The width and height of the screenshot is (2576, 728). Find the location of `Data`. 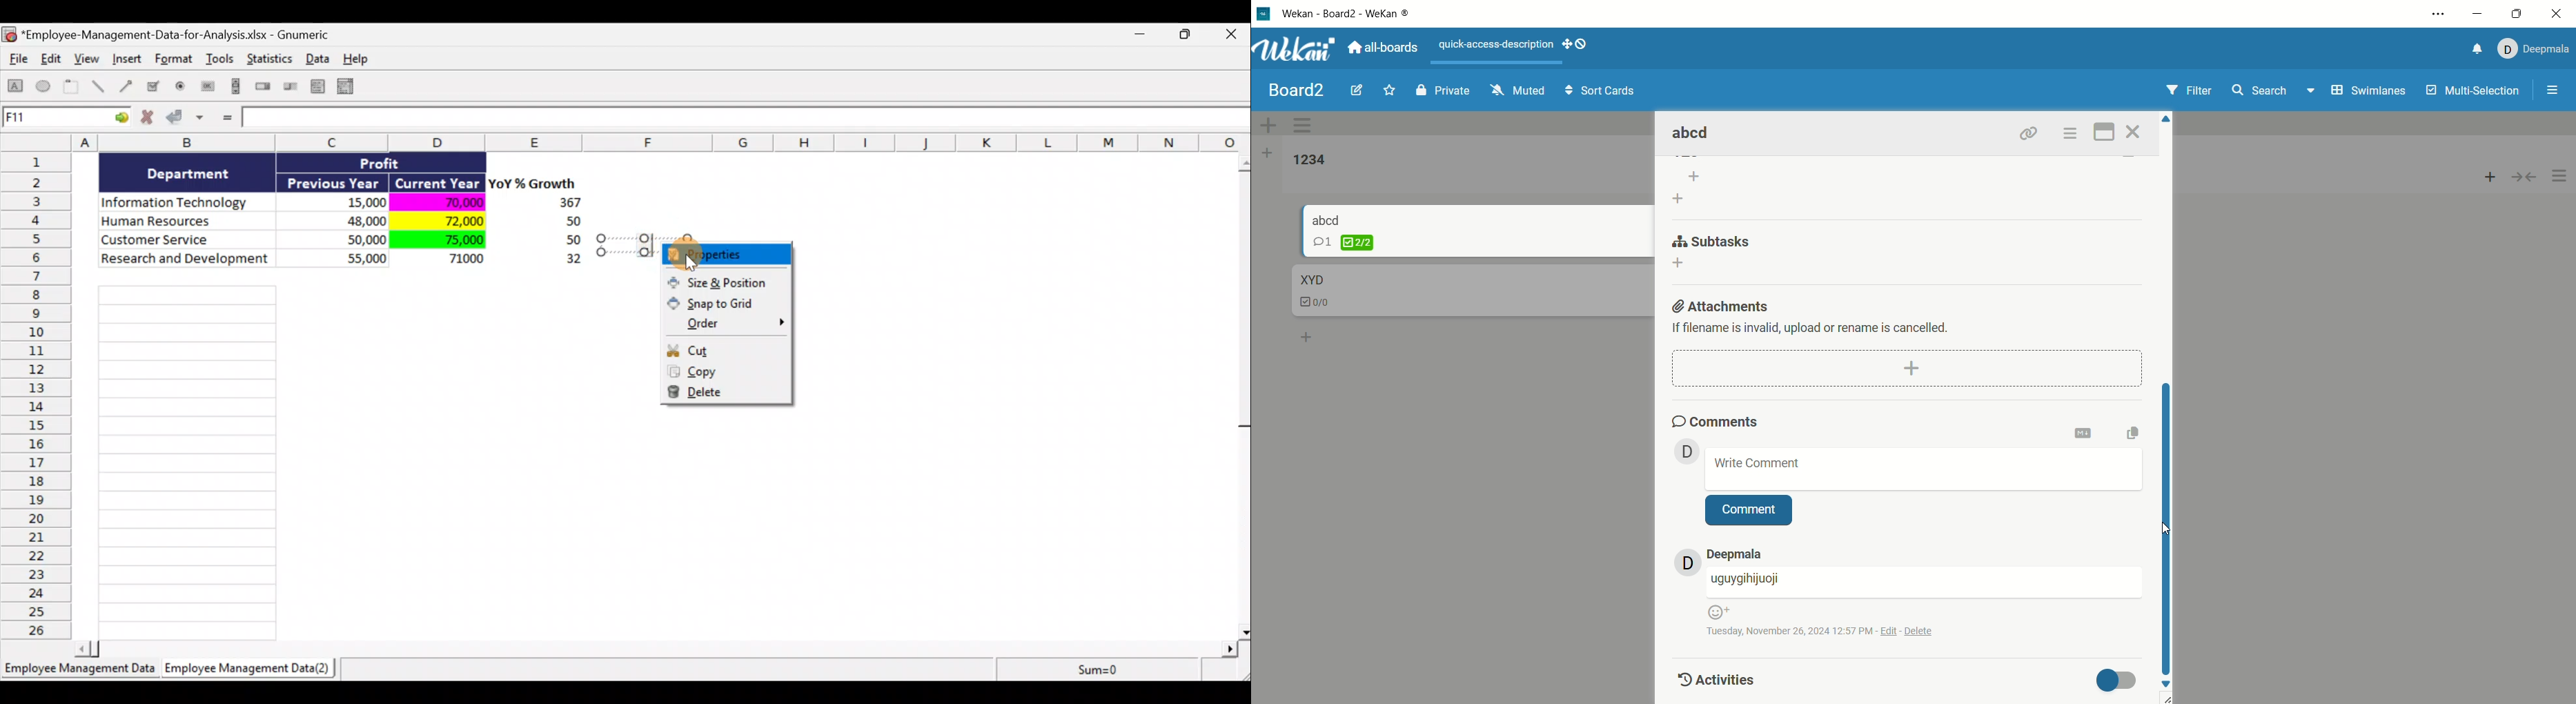

Data is located at coordinates (321, 58).